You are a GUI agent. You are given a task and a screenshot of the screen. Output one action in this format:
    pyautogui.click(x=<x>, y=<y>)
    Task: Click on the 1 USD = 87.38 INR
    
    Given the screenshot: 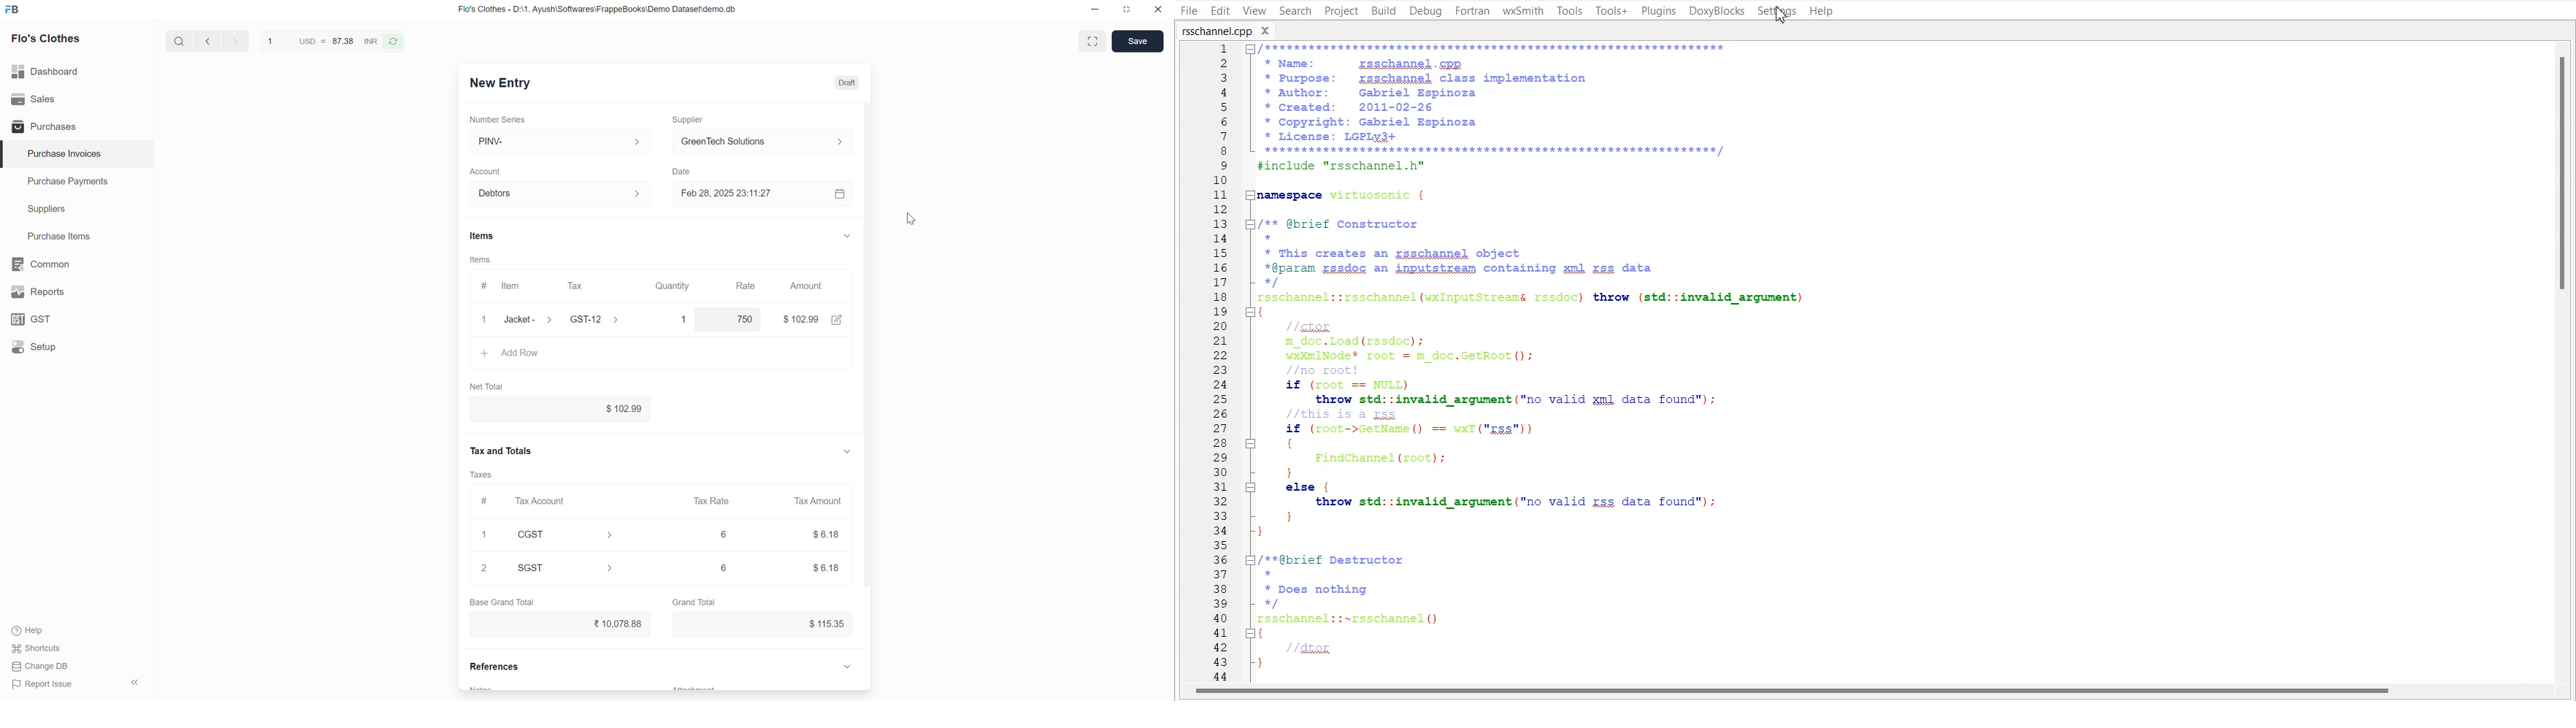 What is the action you would take?
    pyautogui.click(x=320, y=41)
    